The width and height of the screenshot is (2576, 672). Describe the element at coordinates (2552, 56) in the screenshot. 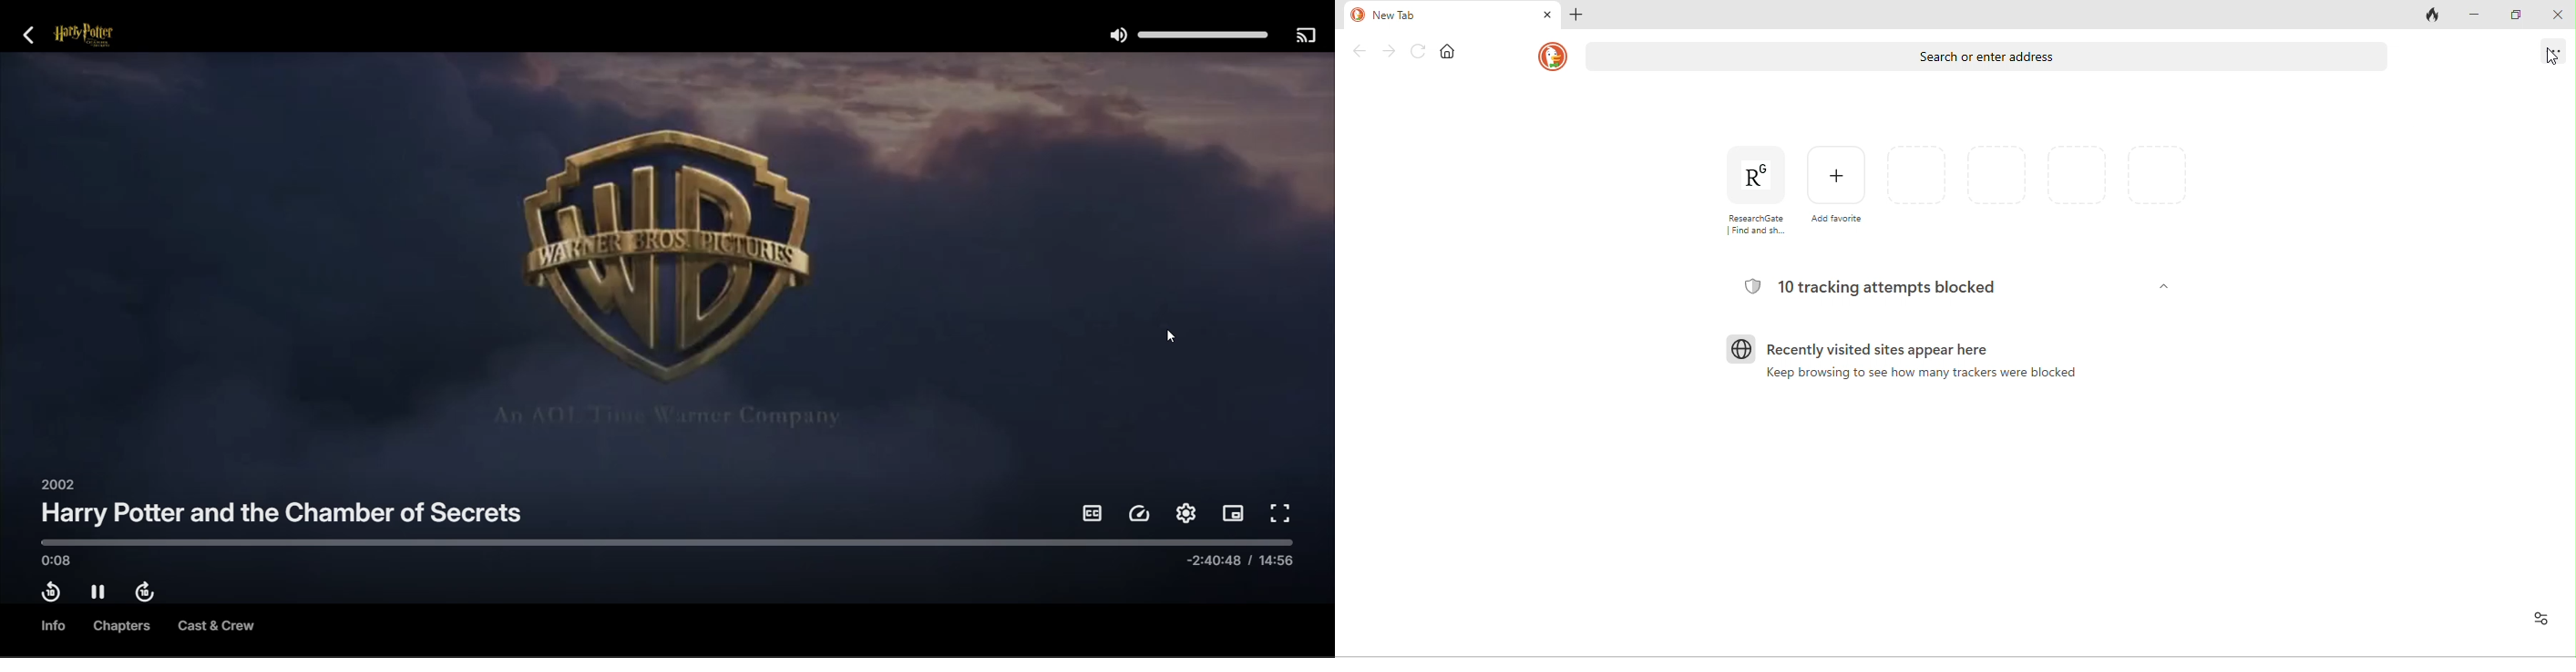

I see `options` at that location.